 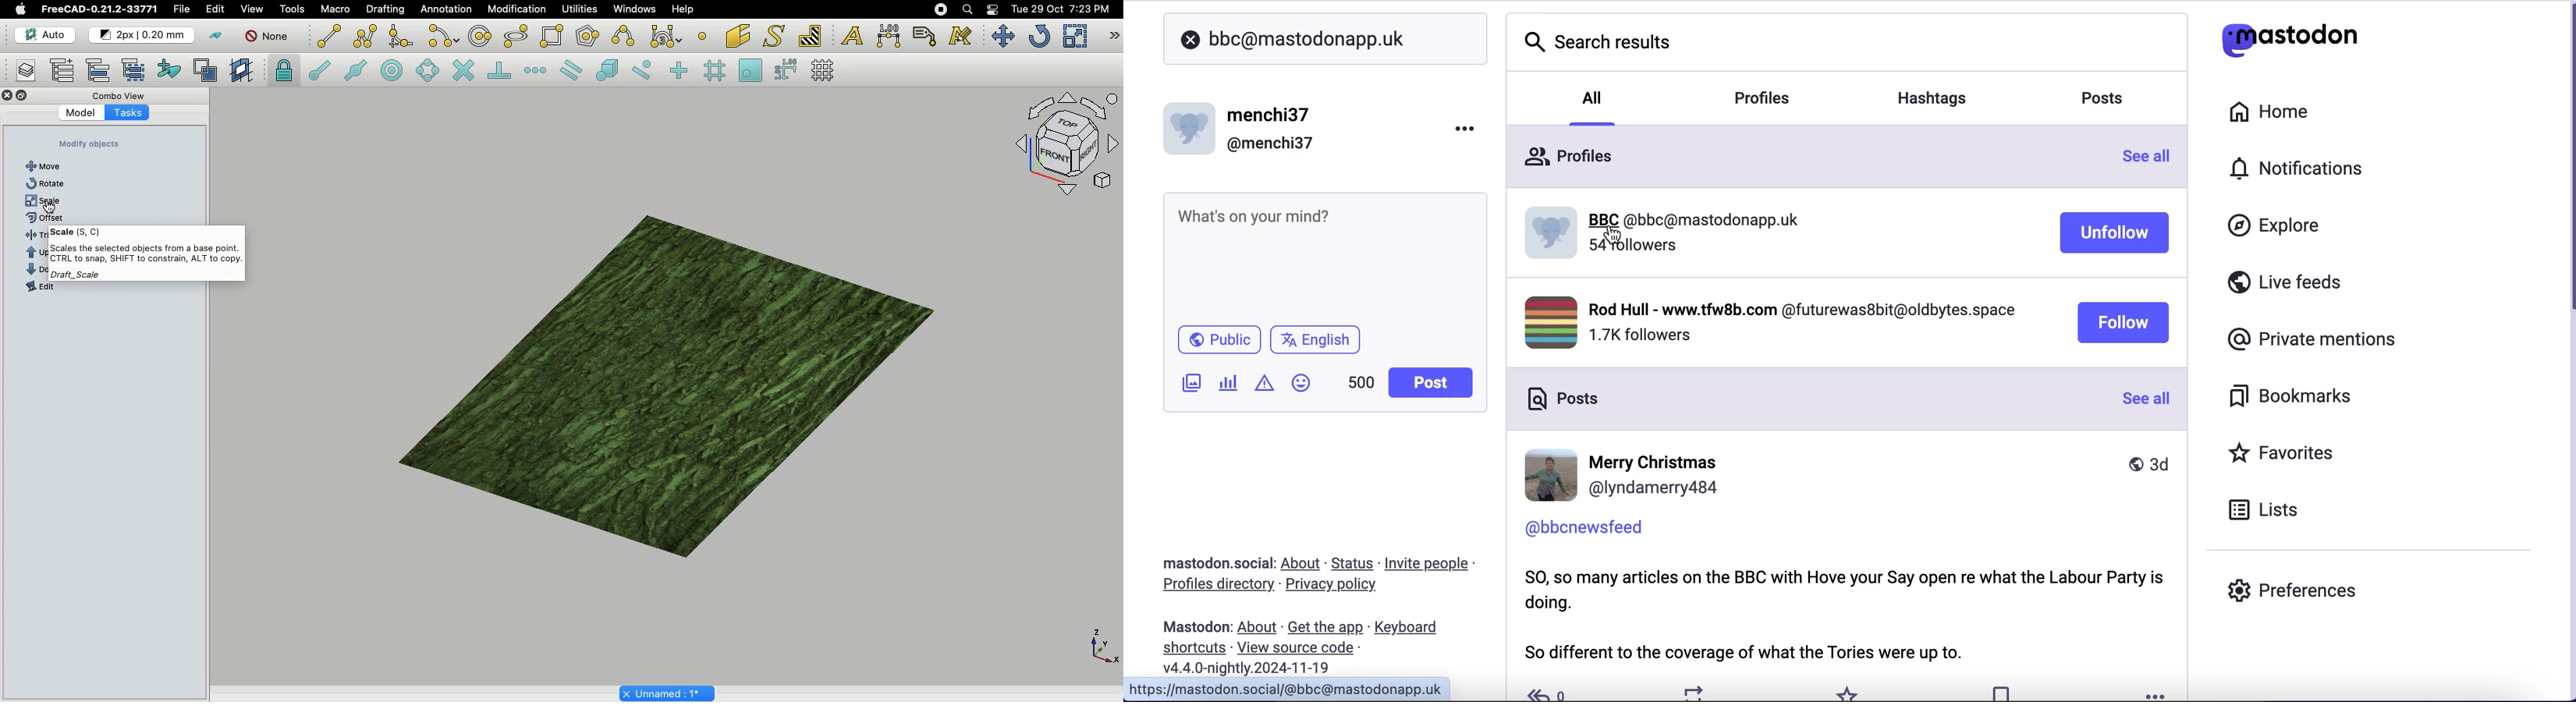 What do you see at coordinates (1197, 627) in the screenshot?
I see `mastodon` at bounding box center [1197, 627].